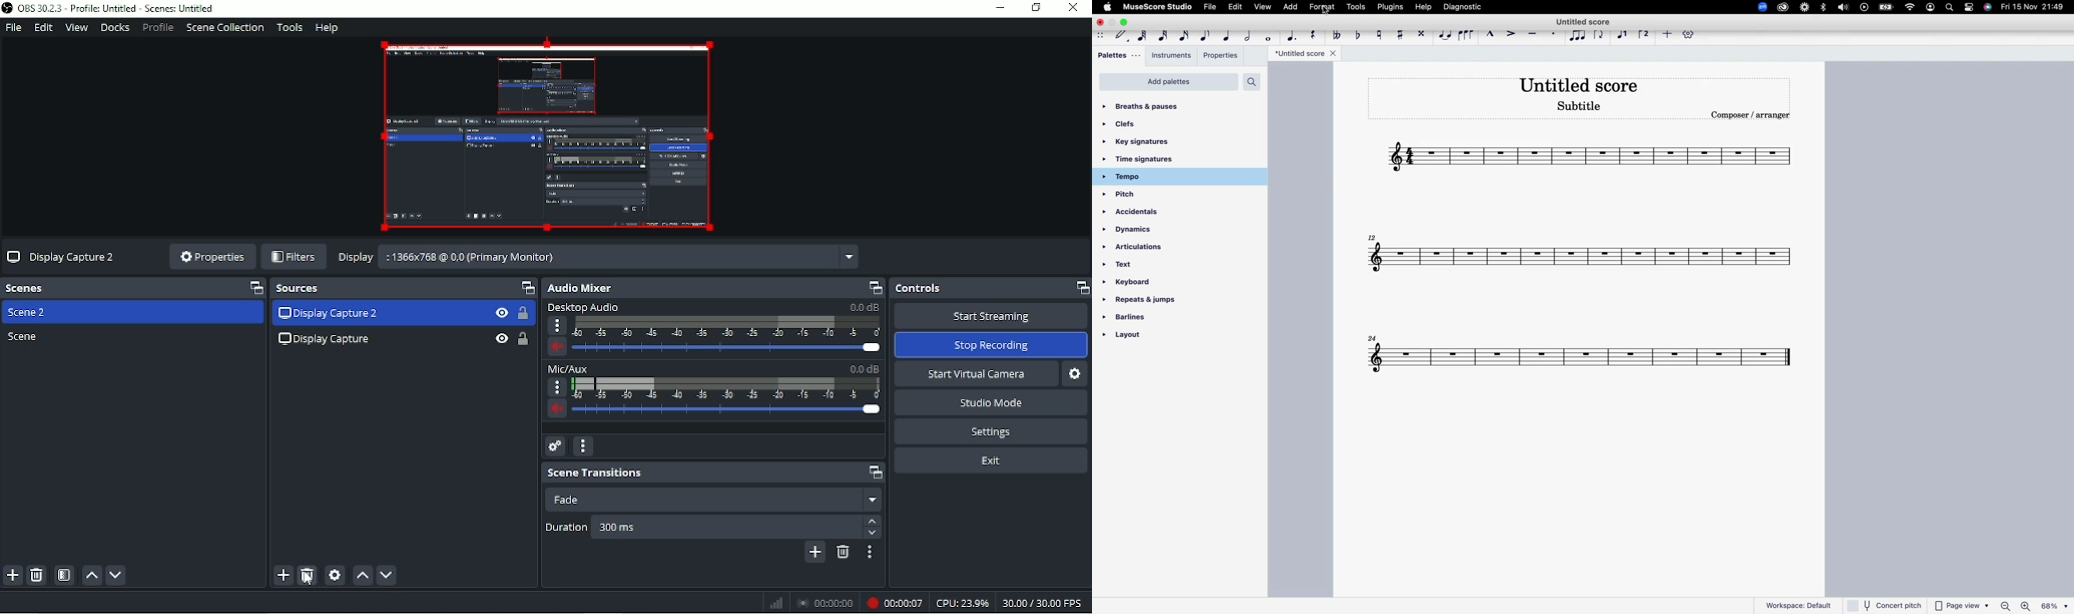  I want to click on Start virtual camera, so click(975, 373).